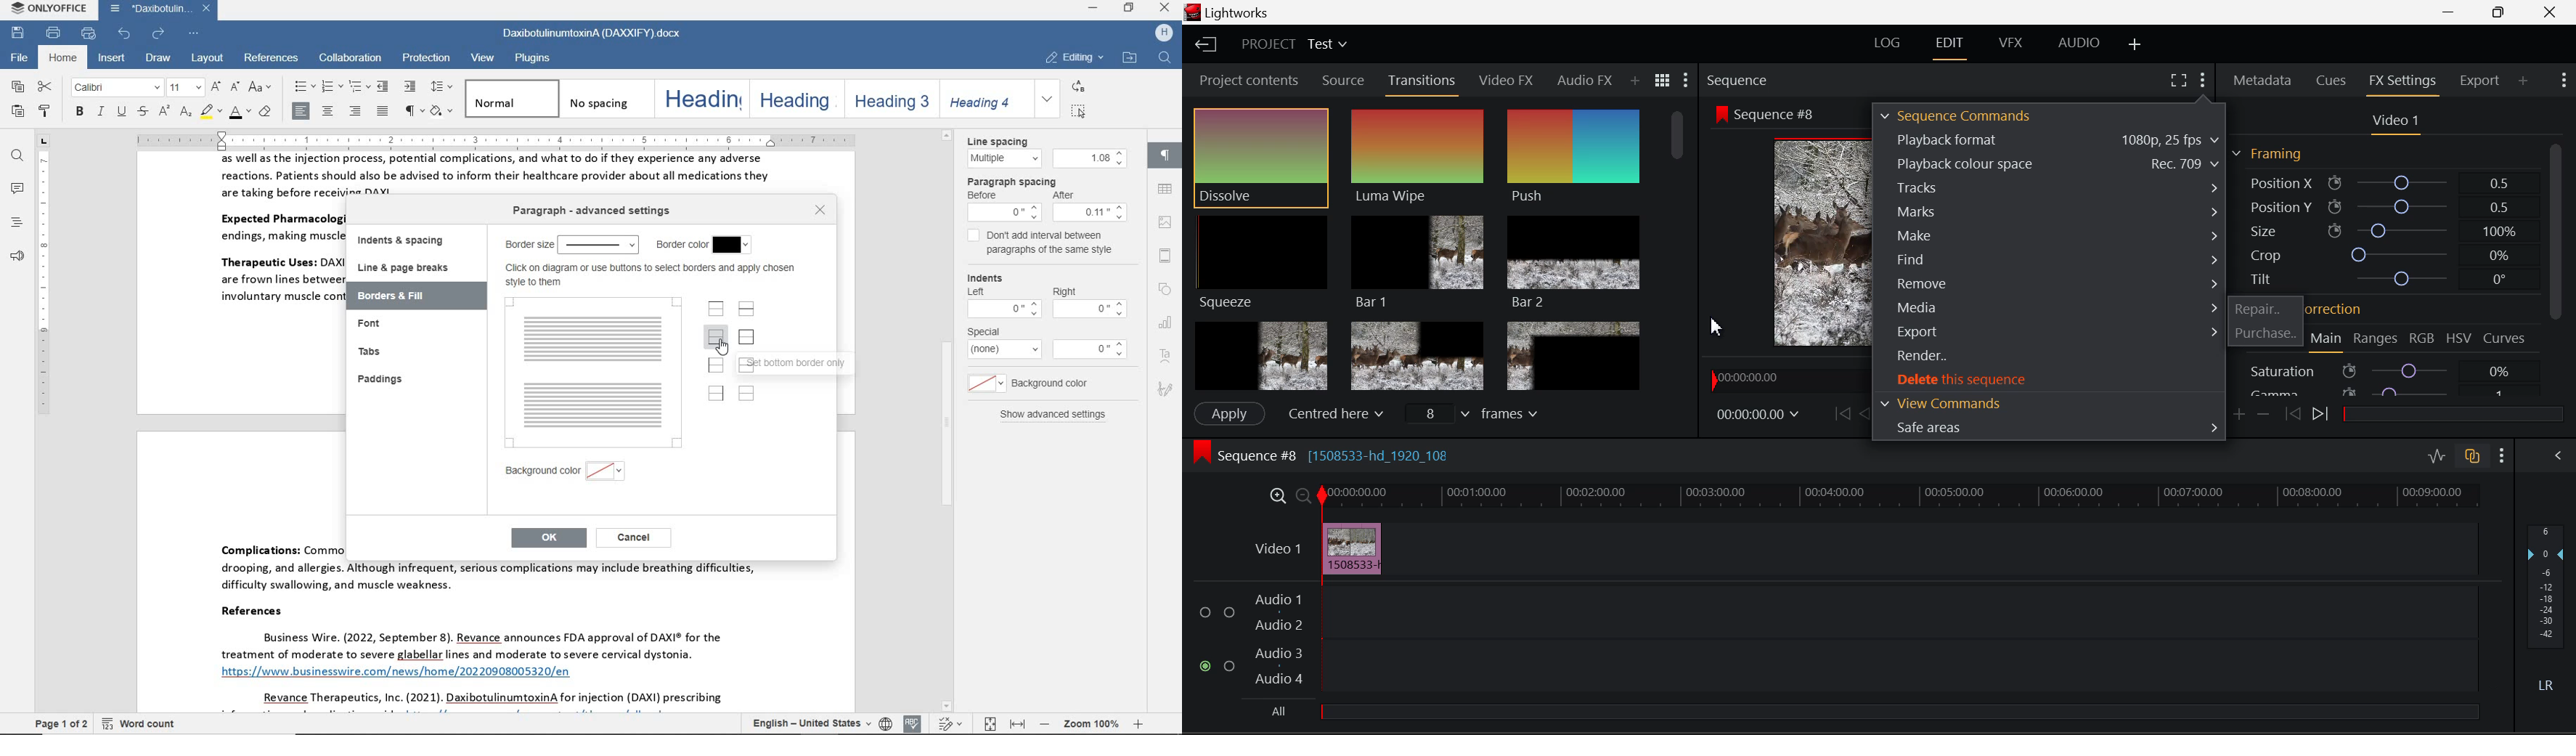 The width and height of the screenshot is (2576, 756). Describe the element at coordinates (1333, 414) in the screenshot. I see `Centered here` at that location.